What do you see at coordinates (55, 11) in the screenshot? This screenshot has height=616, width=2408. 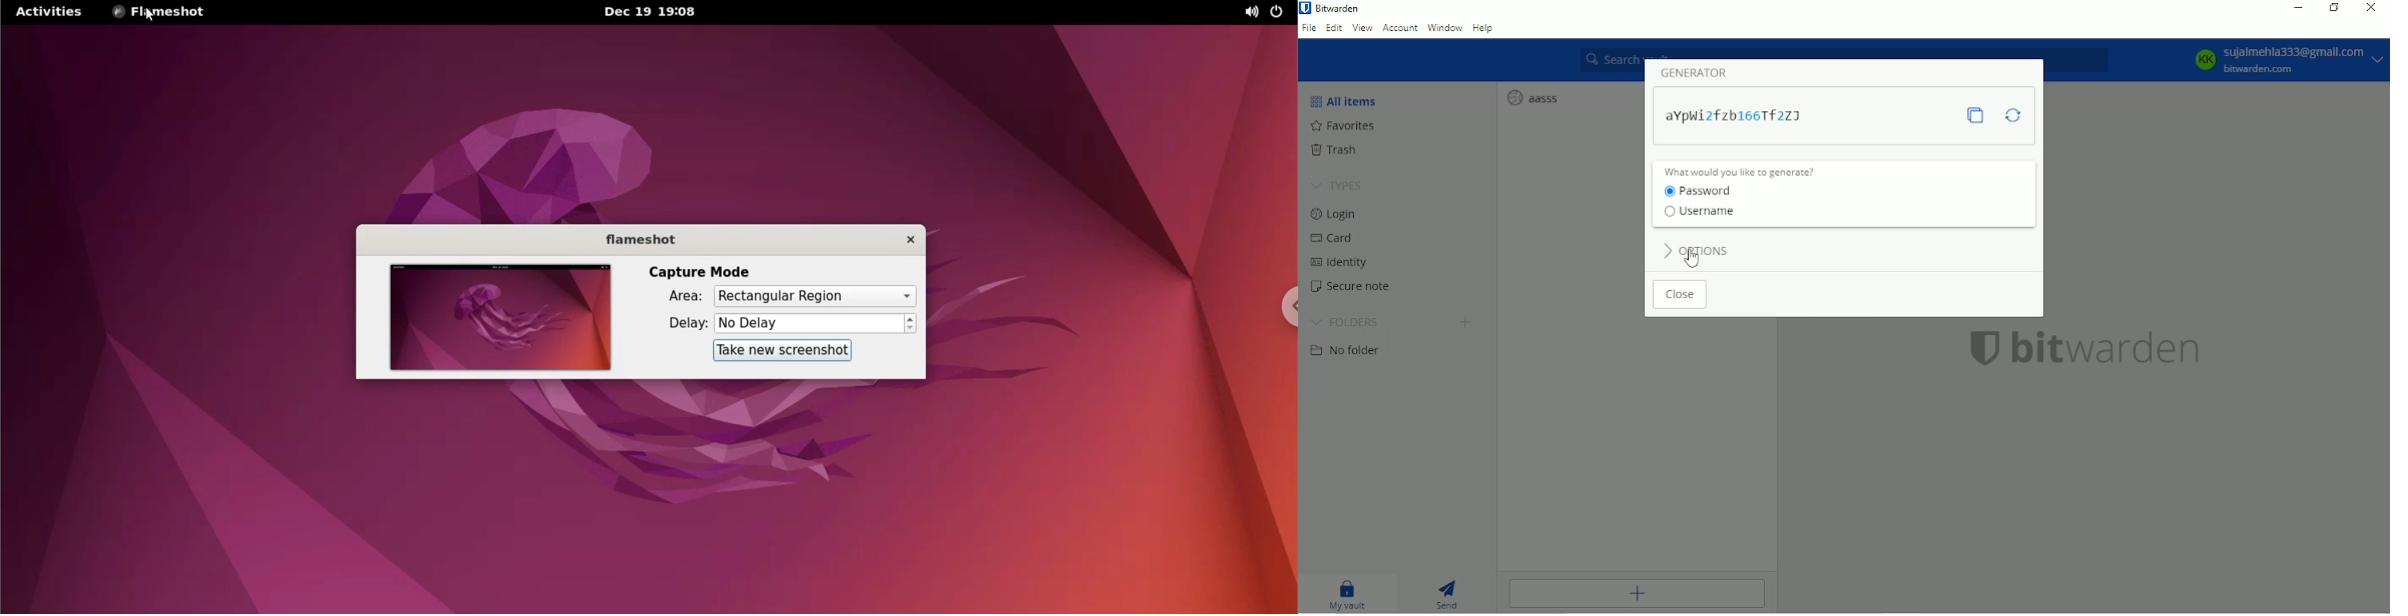 I see `activities` at bounding box center [55, 11].